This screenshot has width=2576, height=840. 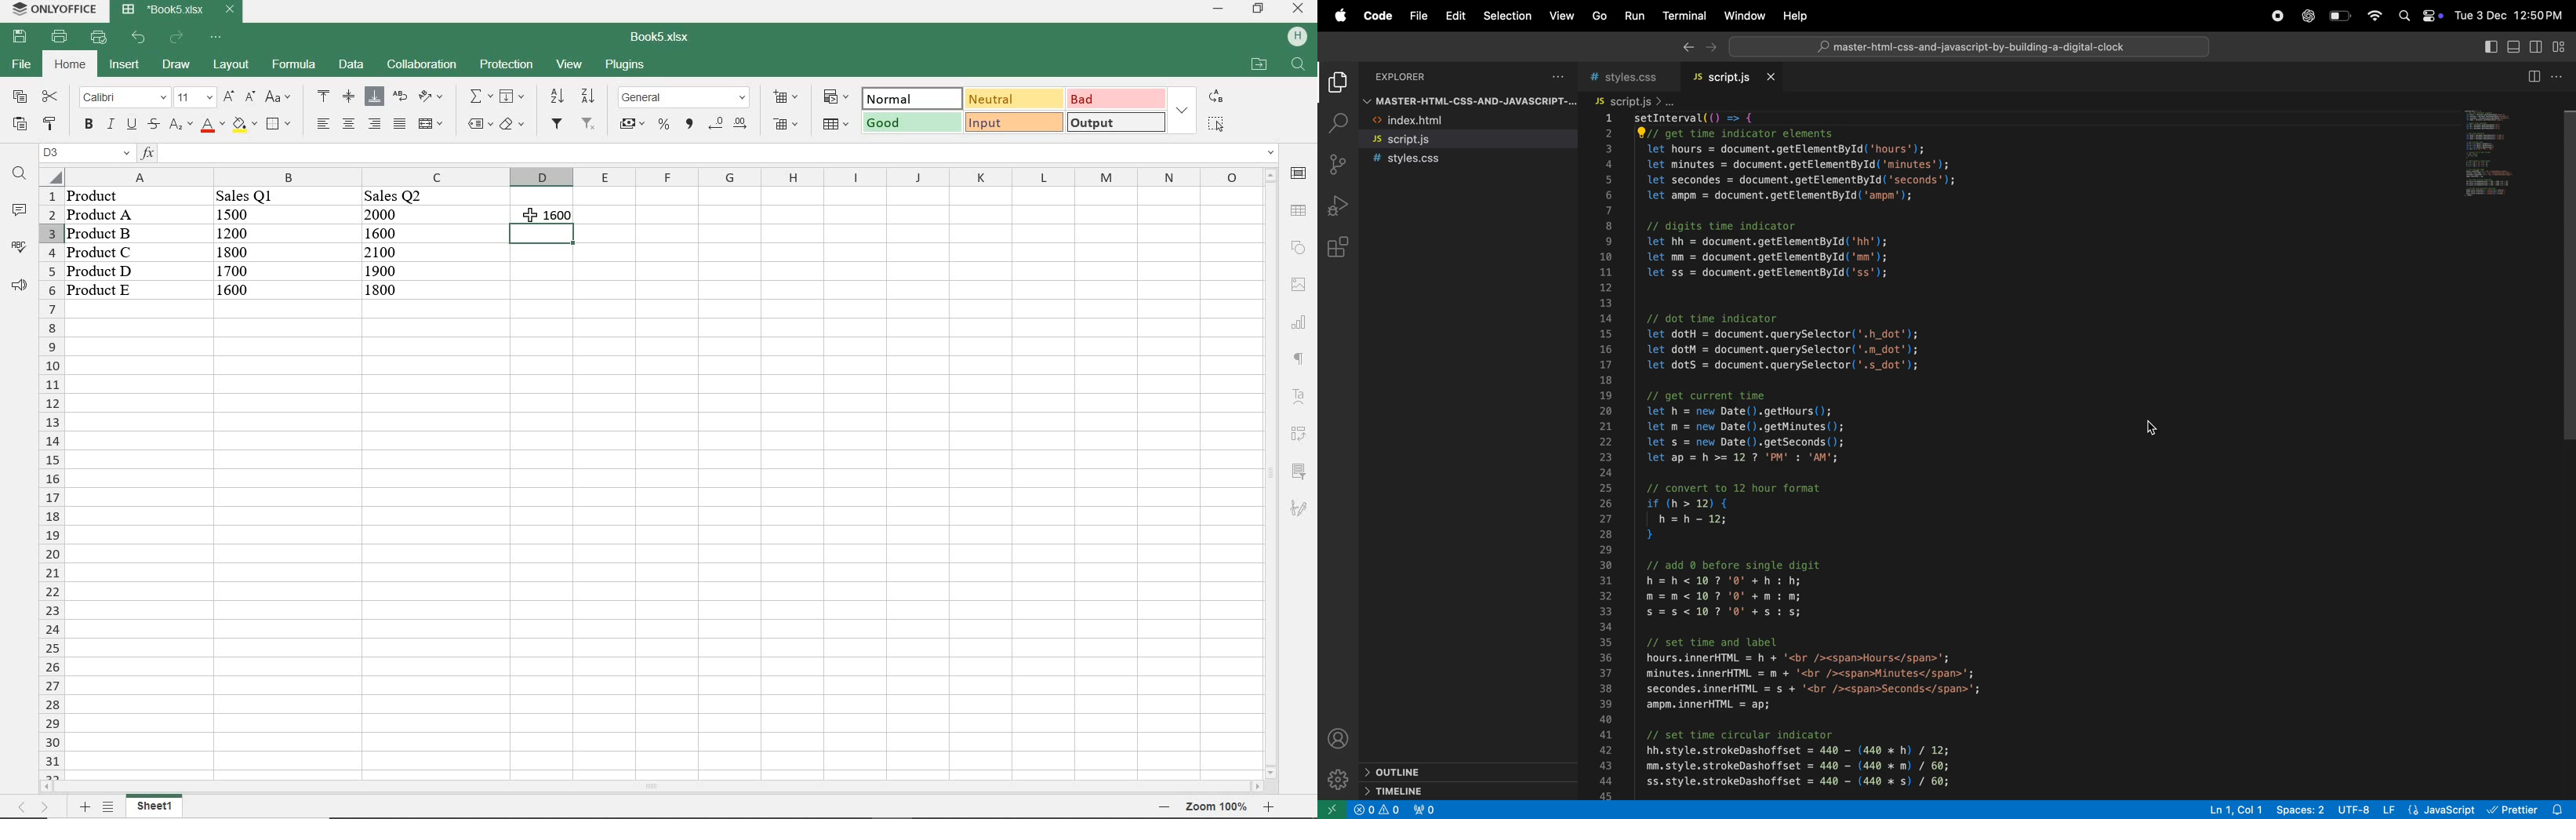 What do you see at coordinates (569, 64) in the screenshot?
I see `view` at bounding box center [569, 64].